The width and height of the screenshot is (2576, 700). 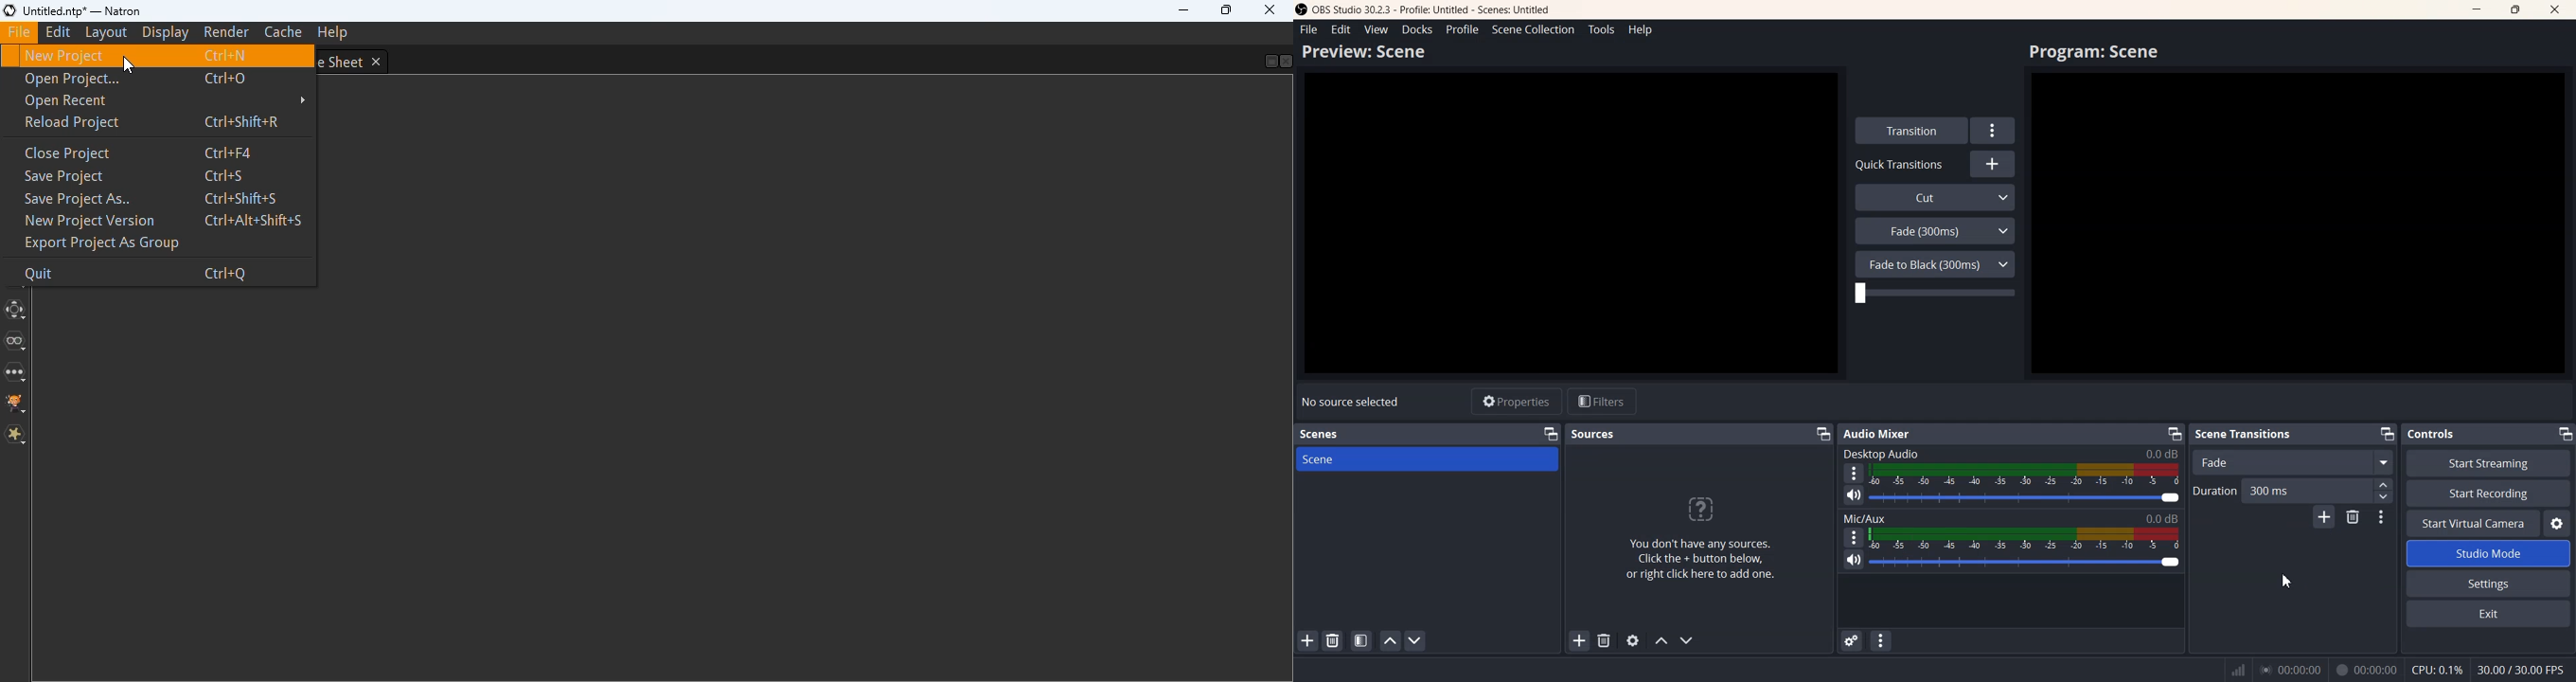 I want to click on Transition properties, so click(x=2382, y=518).